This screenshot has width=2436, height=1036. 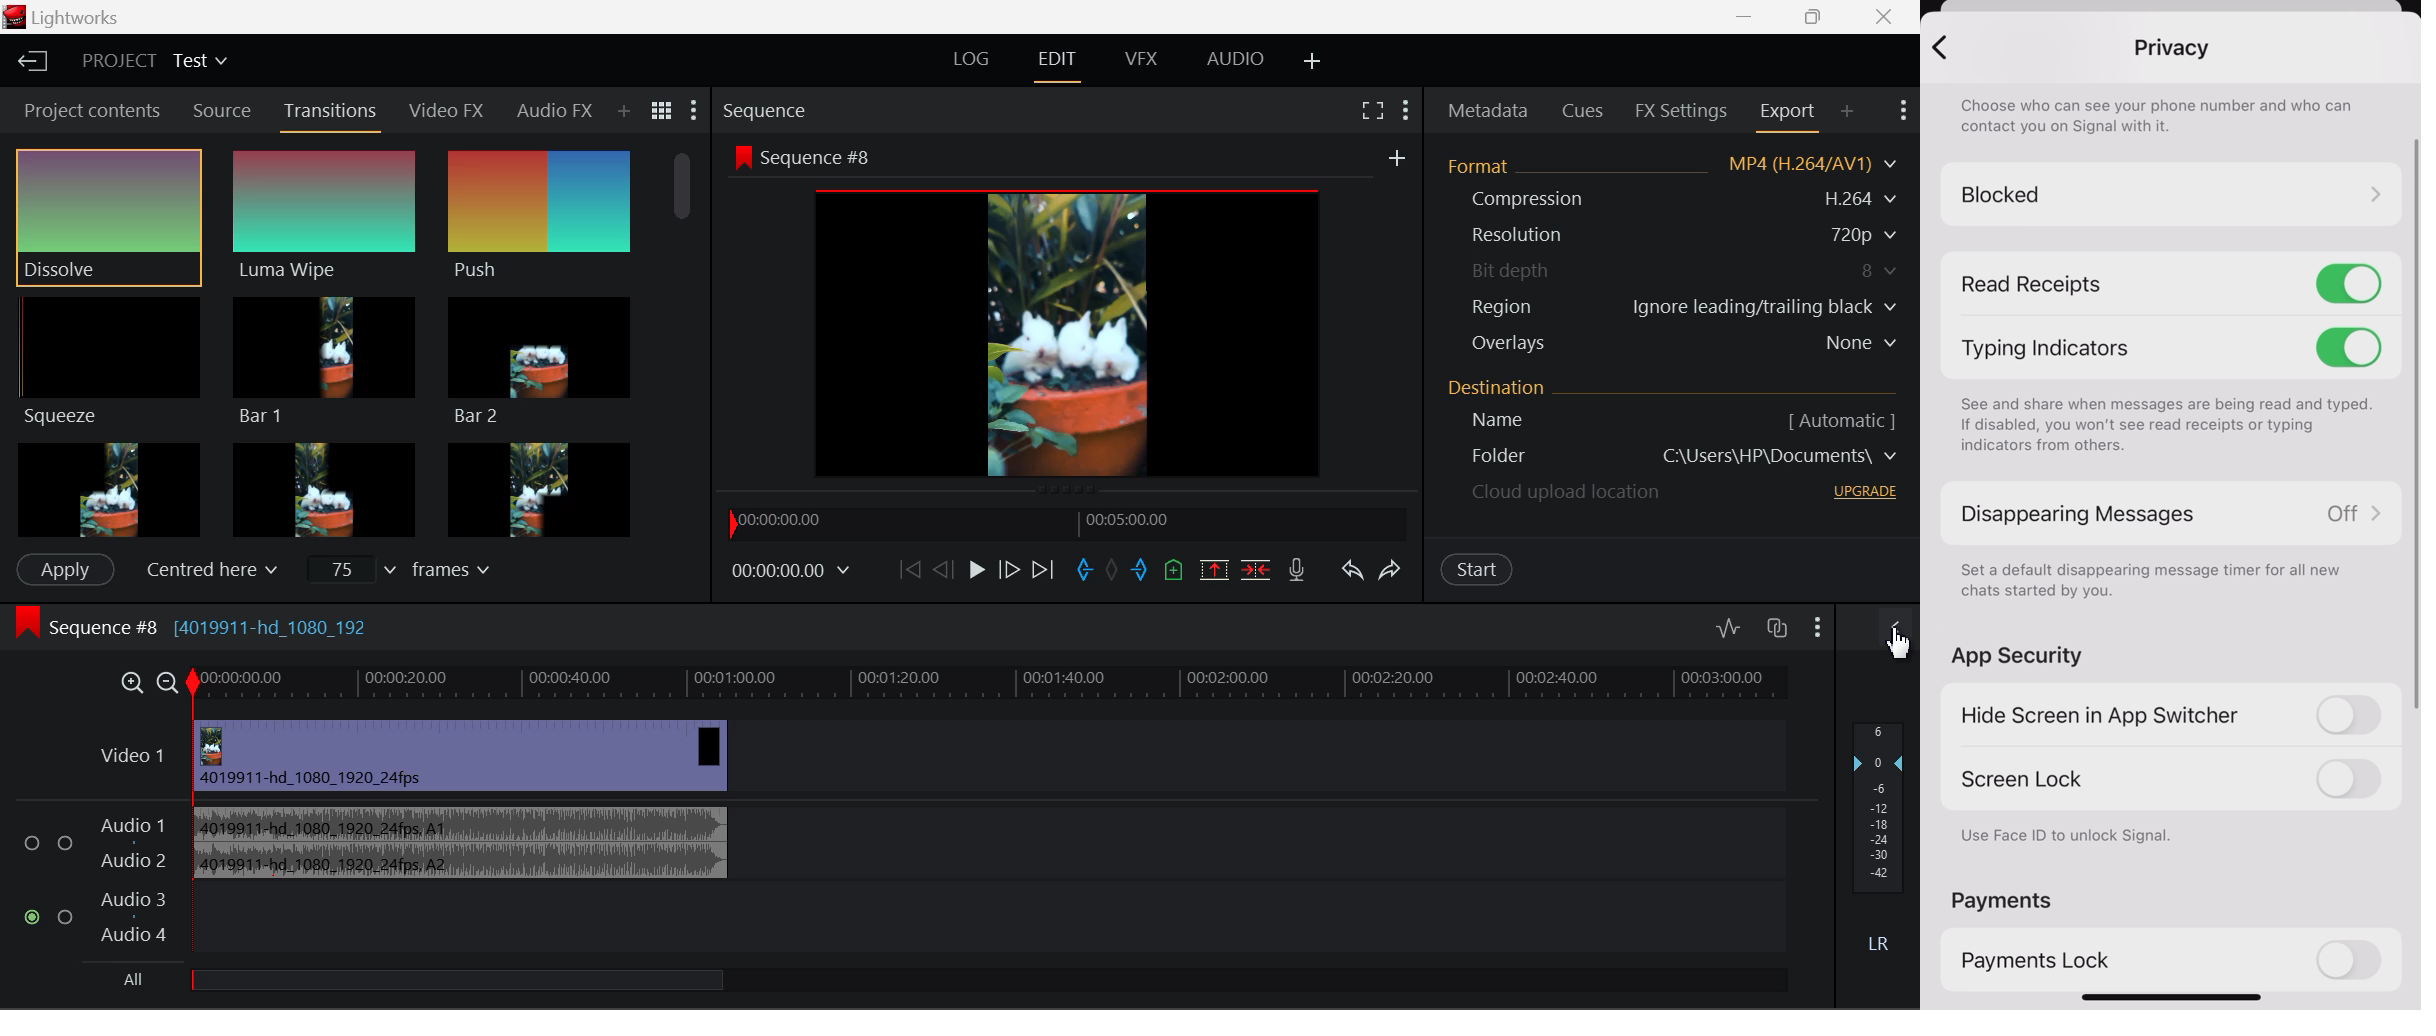 I want to click on Show Settings, so click(x=694, y=112).